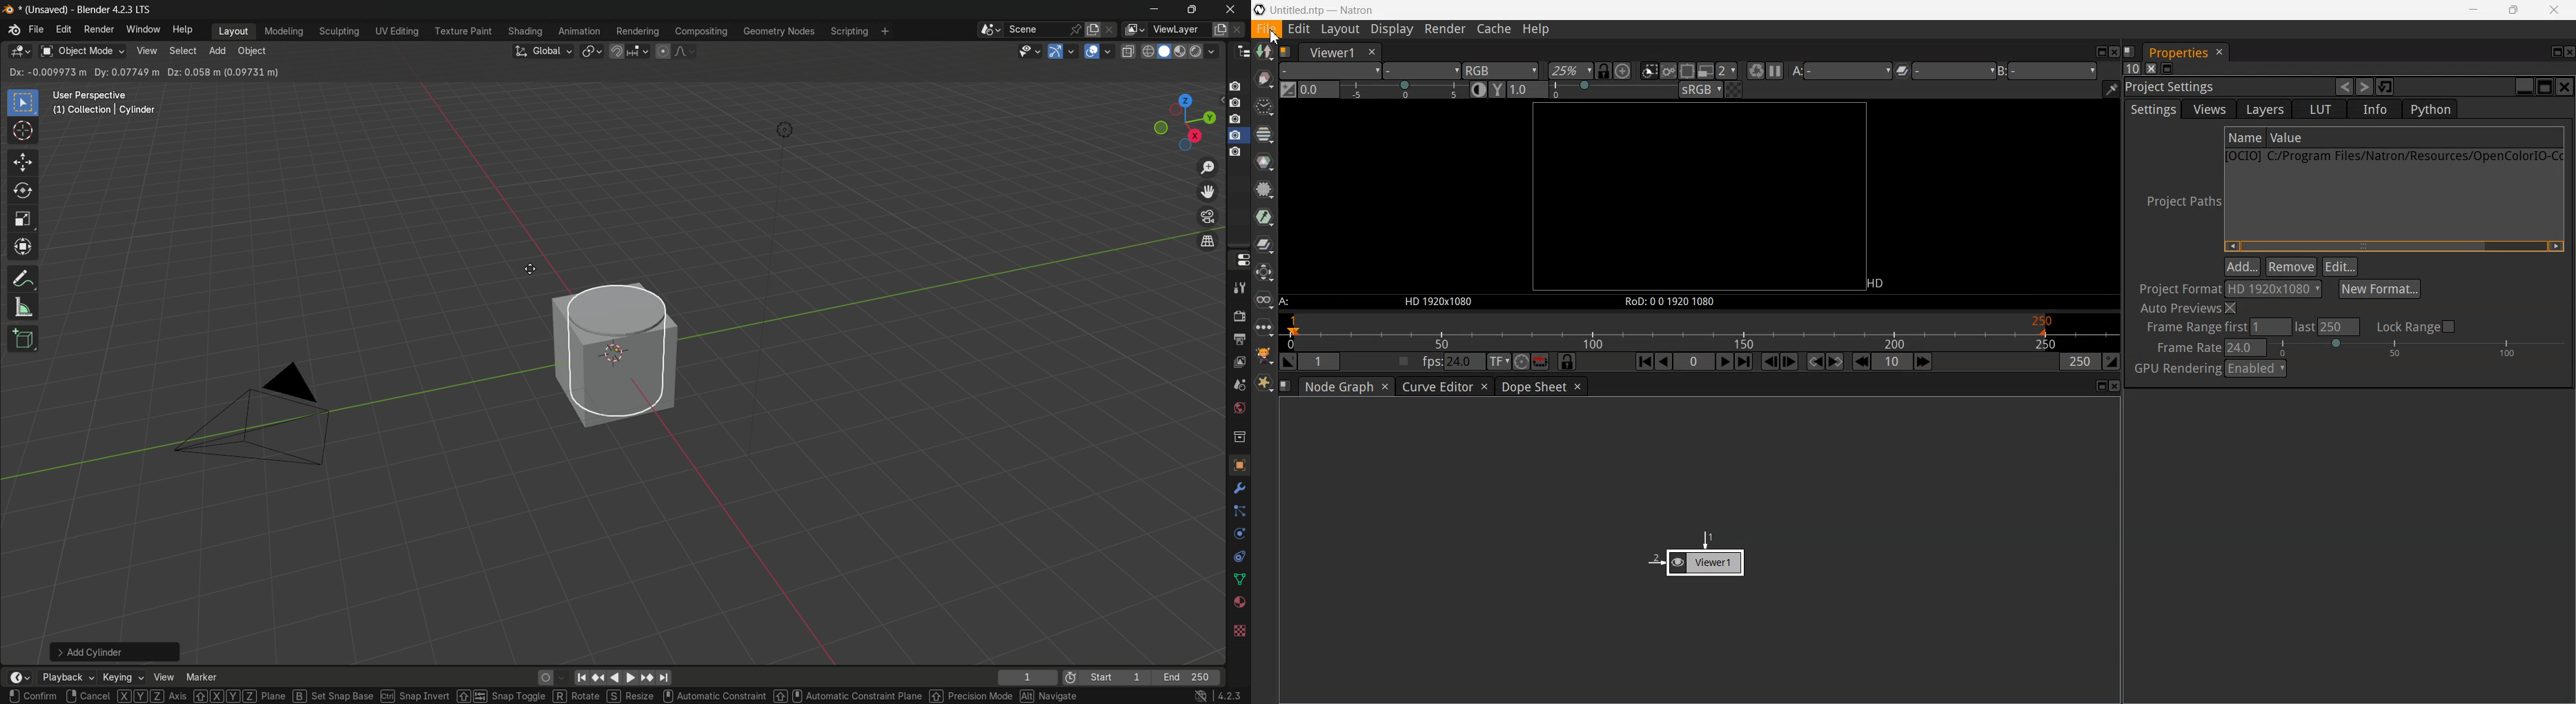 The image size is (2576, 728). What do you see at coordinates (1237, 119) in the screenshot?
I see `capture` at bounding box center [1237, 119].